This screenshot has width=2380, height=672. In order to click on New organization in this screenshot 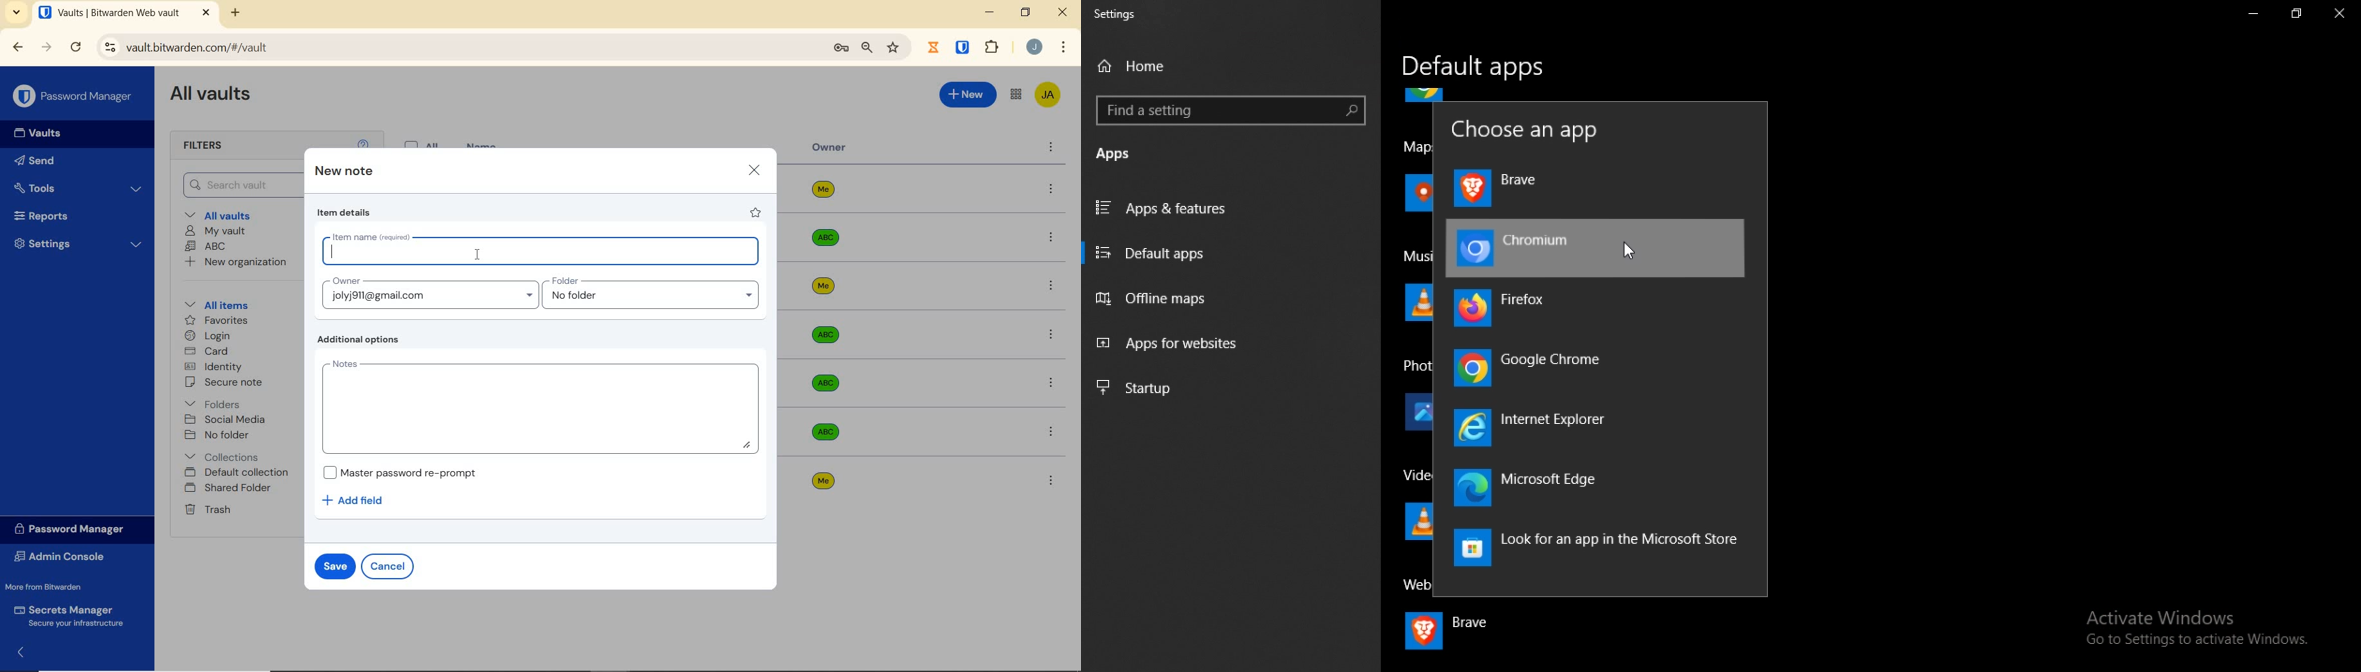, I will do `click(240, 264)`.